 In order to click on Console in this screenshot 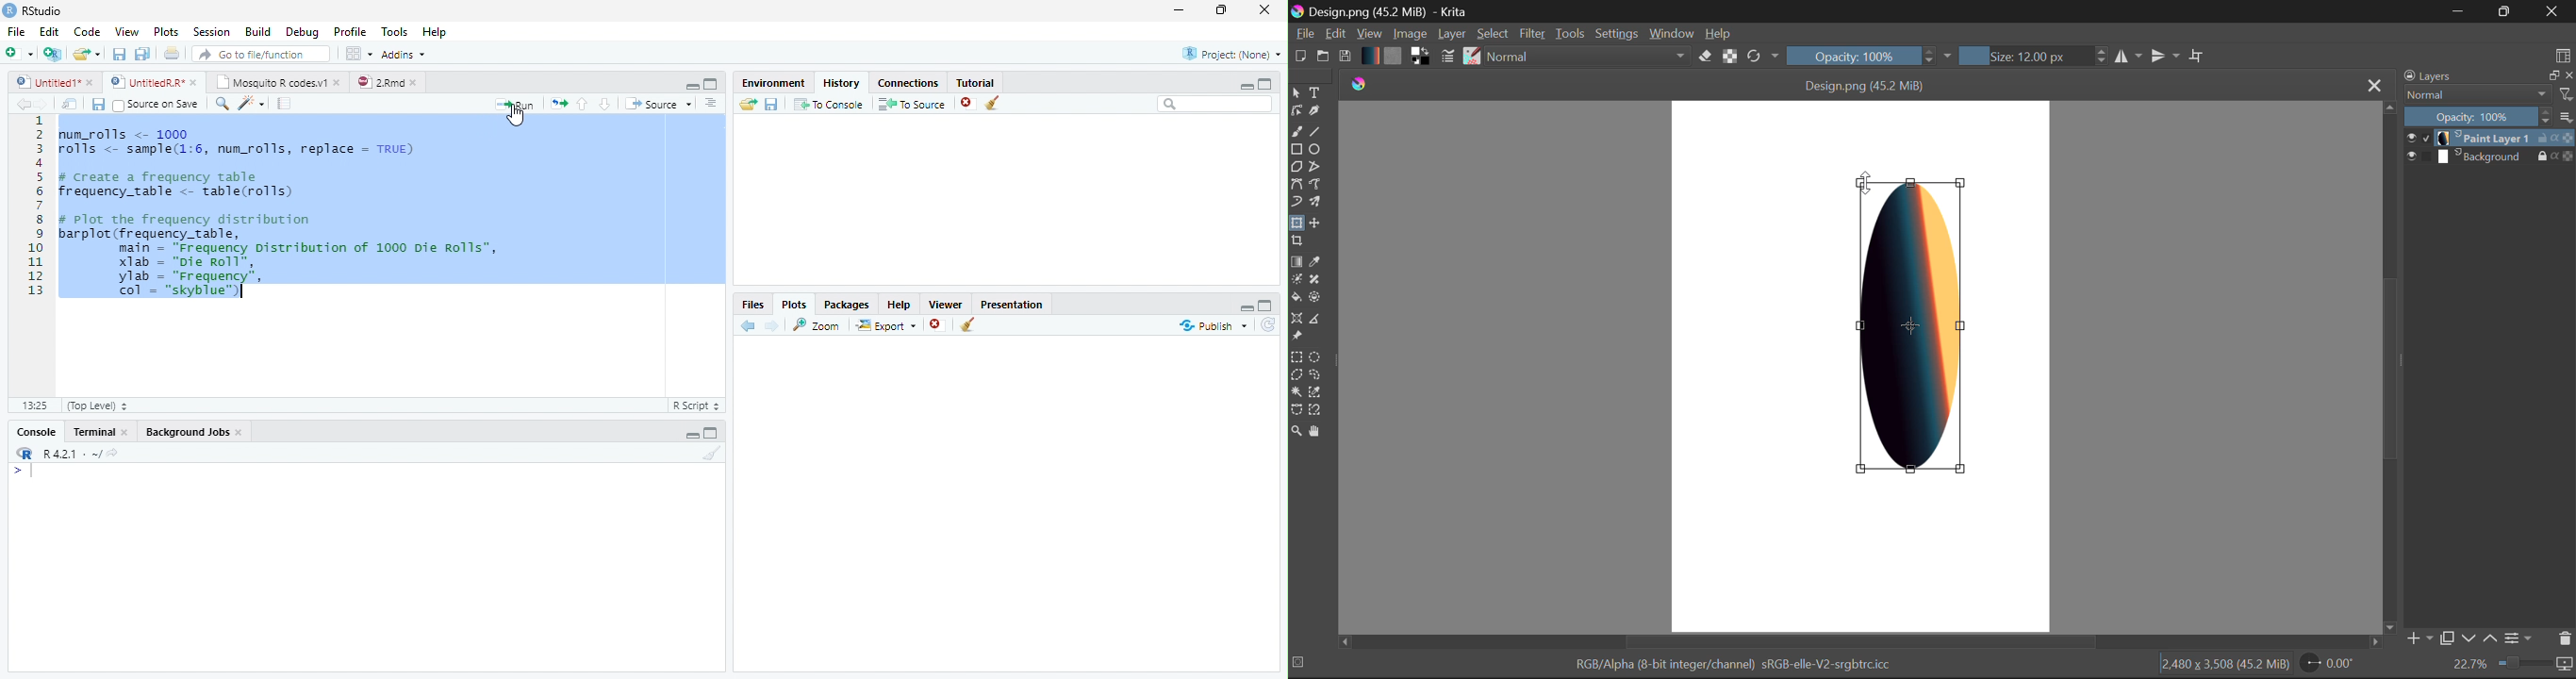, I will do `click(364, 567)`.